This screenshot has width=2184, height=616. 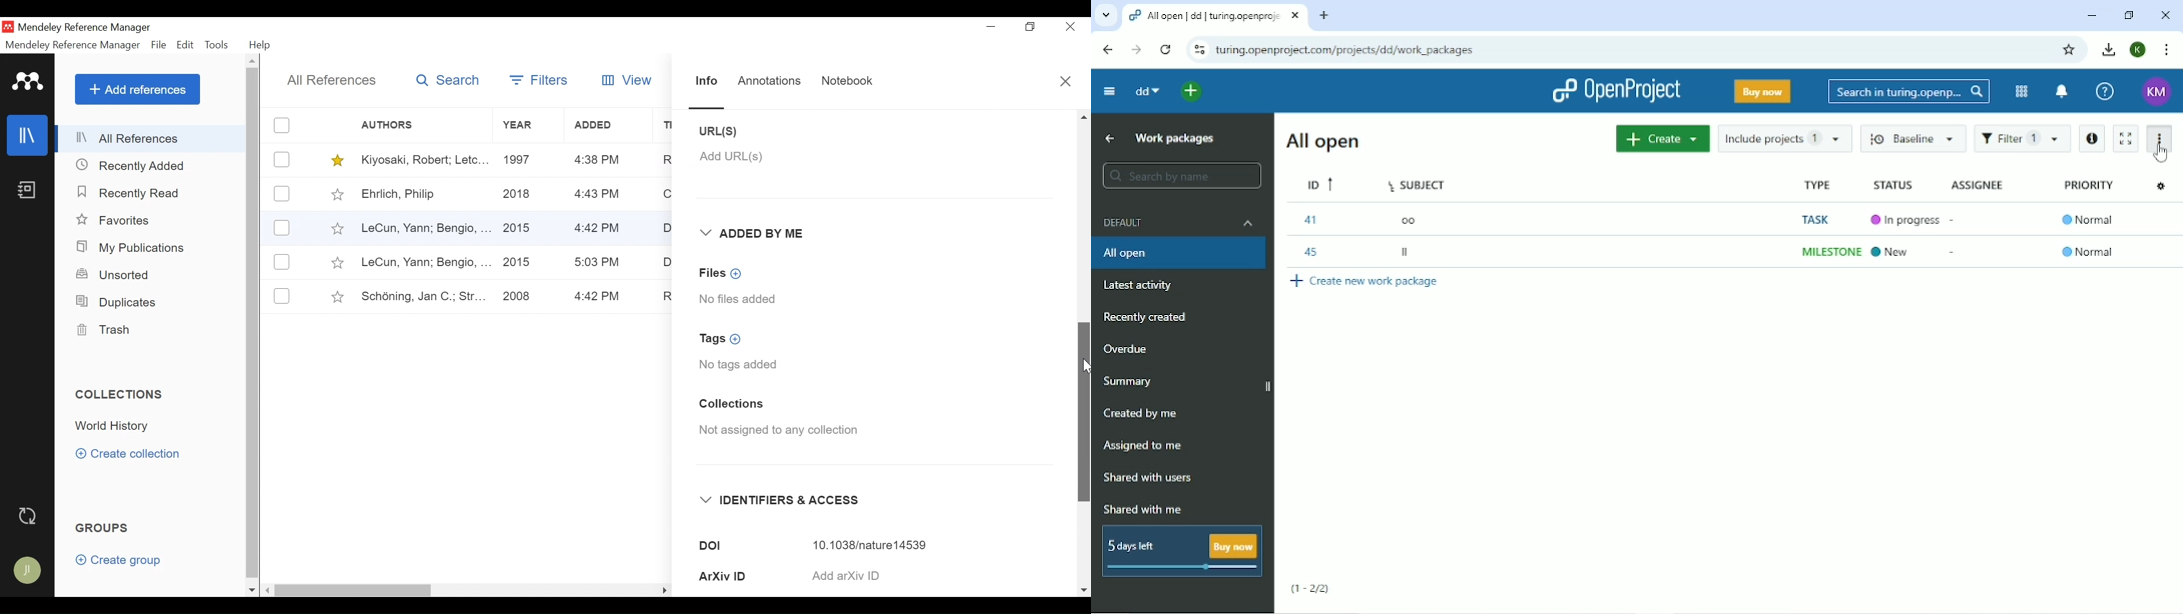 I want to click on Mendeley Desktop Icon, so click(x=9, y=27).